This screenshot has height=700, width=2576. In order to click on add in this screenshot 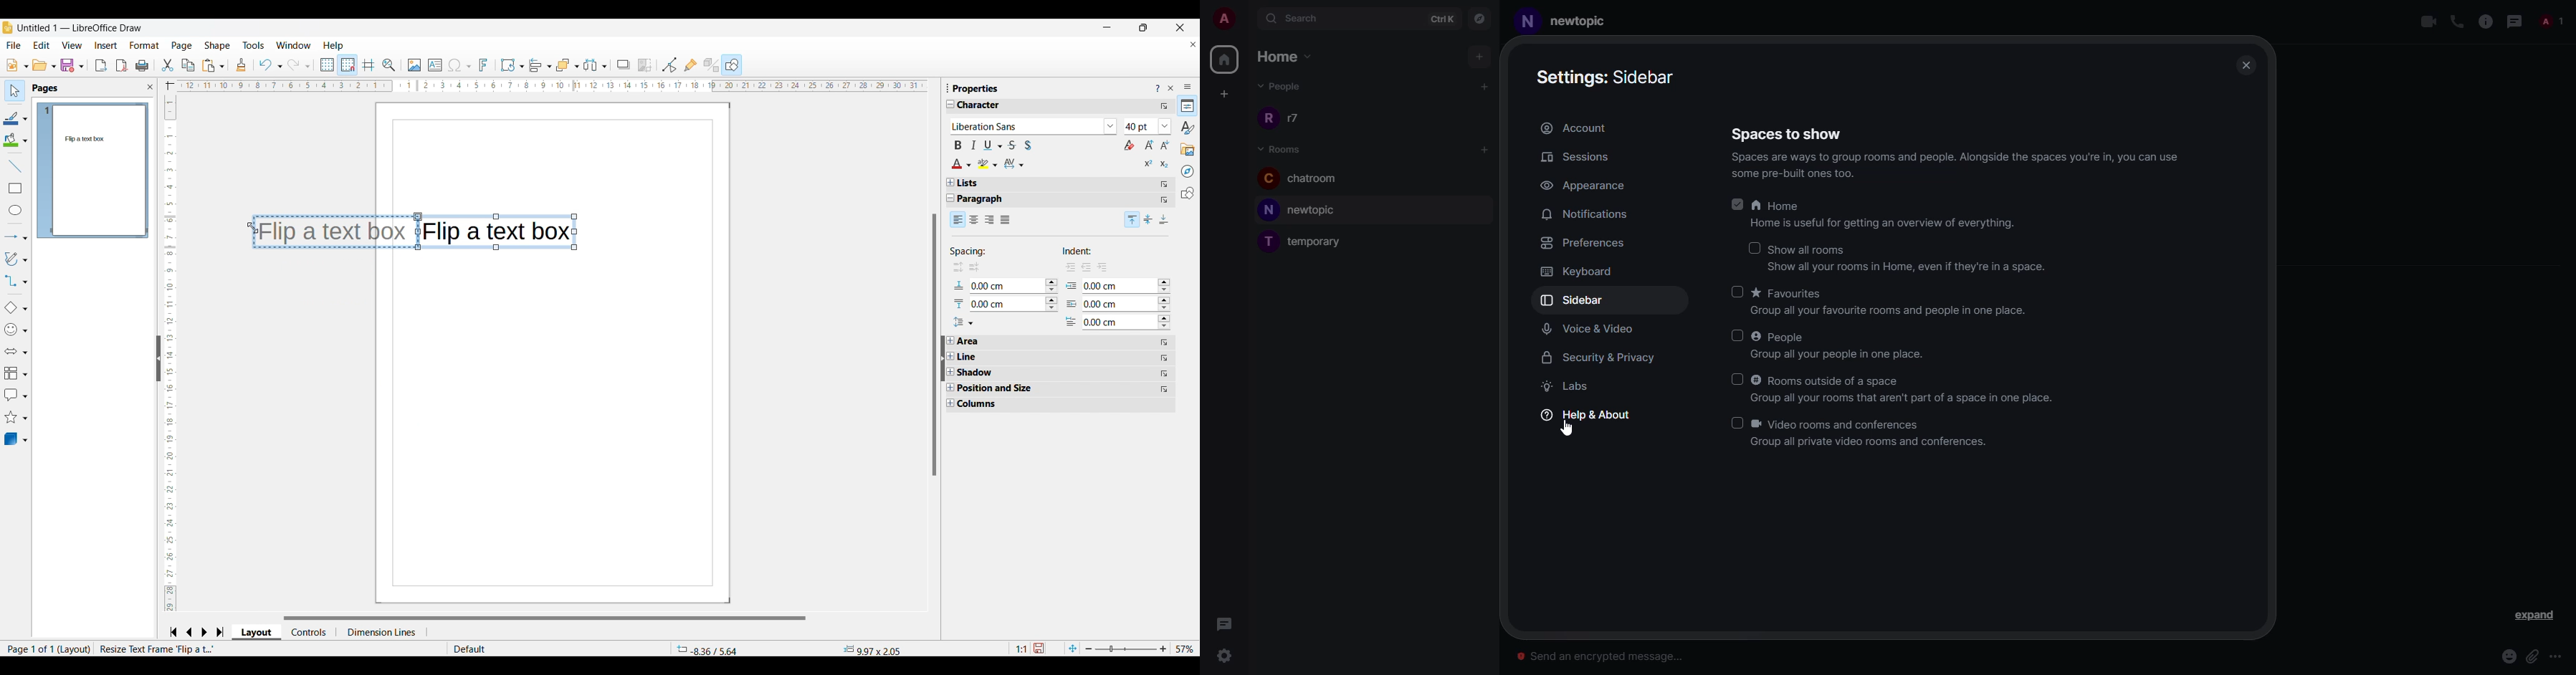, I will do `click(1477, 55)`.